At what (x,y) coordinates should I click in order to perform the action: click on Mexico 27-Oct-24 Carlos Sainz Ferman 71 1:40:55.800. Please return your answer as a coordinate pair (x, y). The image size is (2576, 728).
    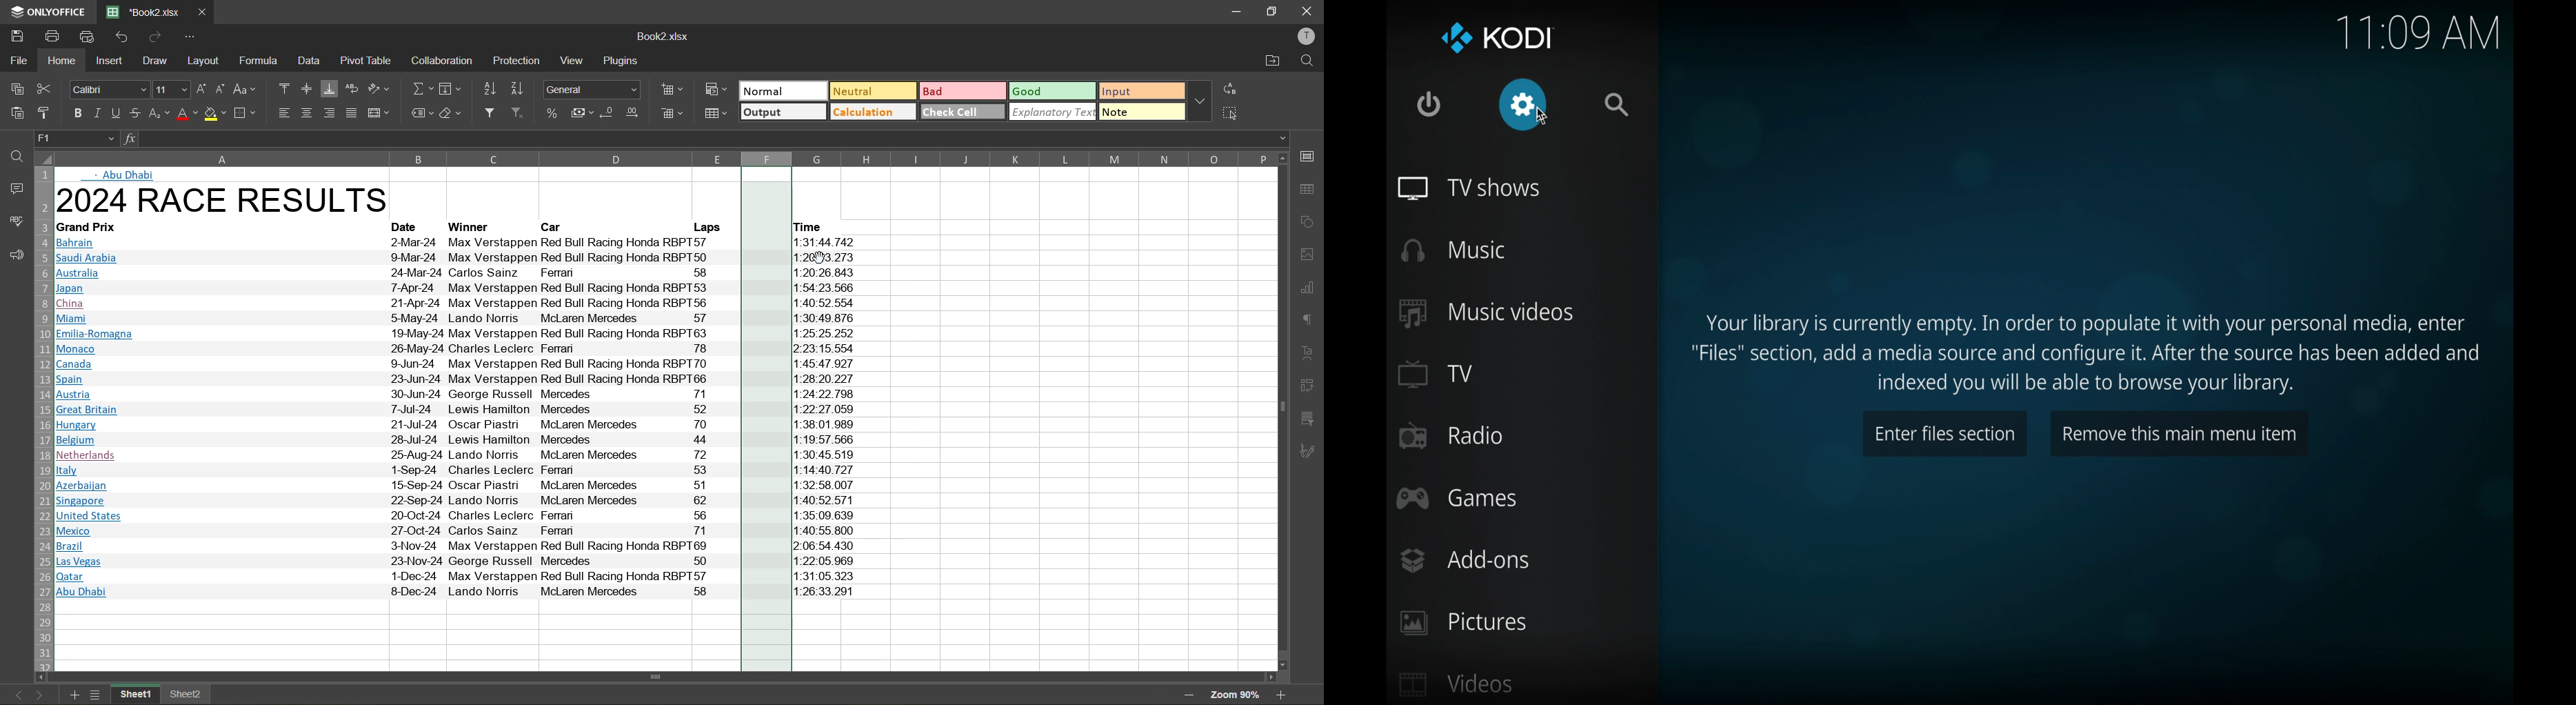
    Looking at the image, I should click on (389, 530).